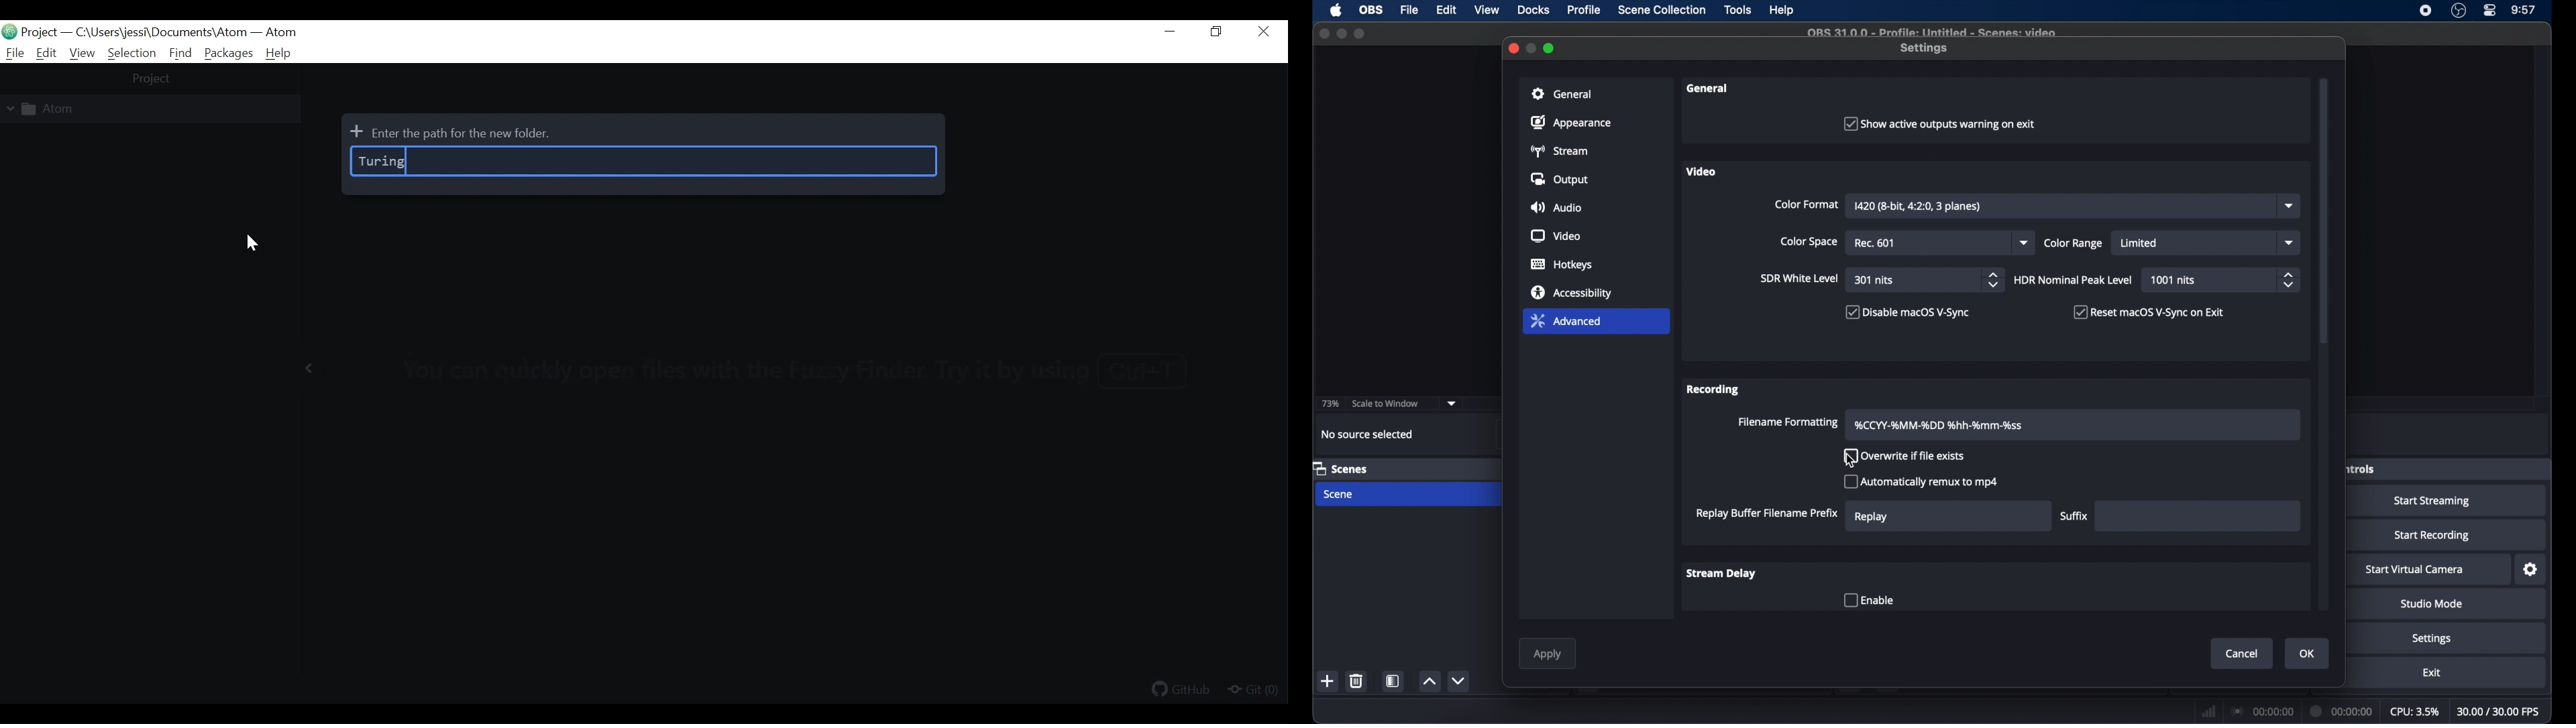 Image resolution: width=2576 pixels, height=728 pixels. Describe the element at coordinates (1338, 10) in the screenshot. I see `apple icon` at that location.